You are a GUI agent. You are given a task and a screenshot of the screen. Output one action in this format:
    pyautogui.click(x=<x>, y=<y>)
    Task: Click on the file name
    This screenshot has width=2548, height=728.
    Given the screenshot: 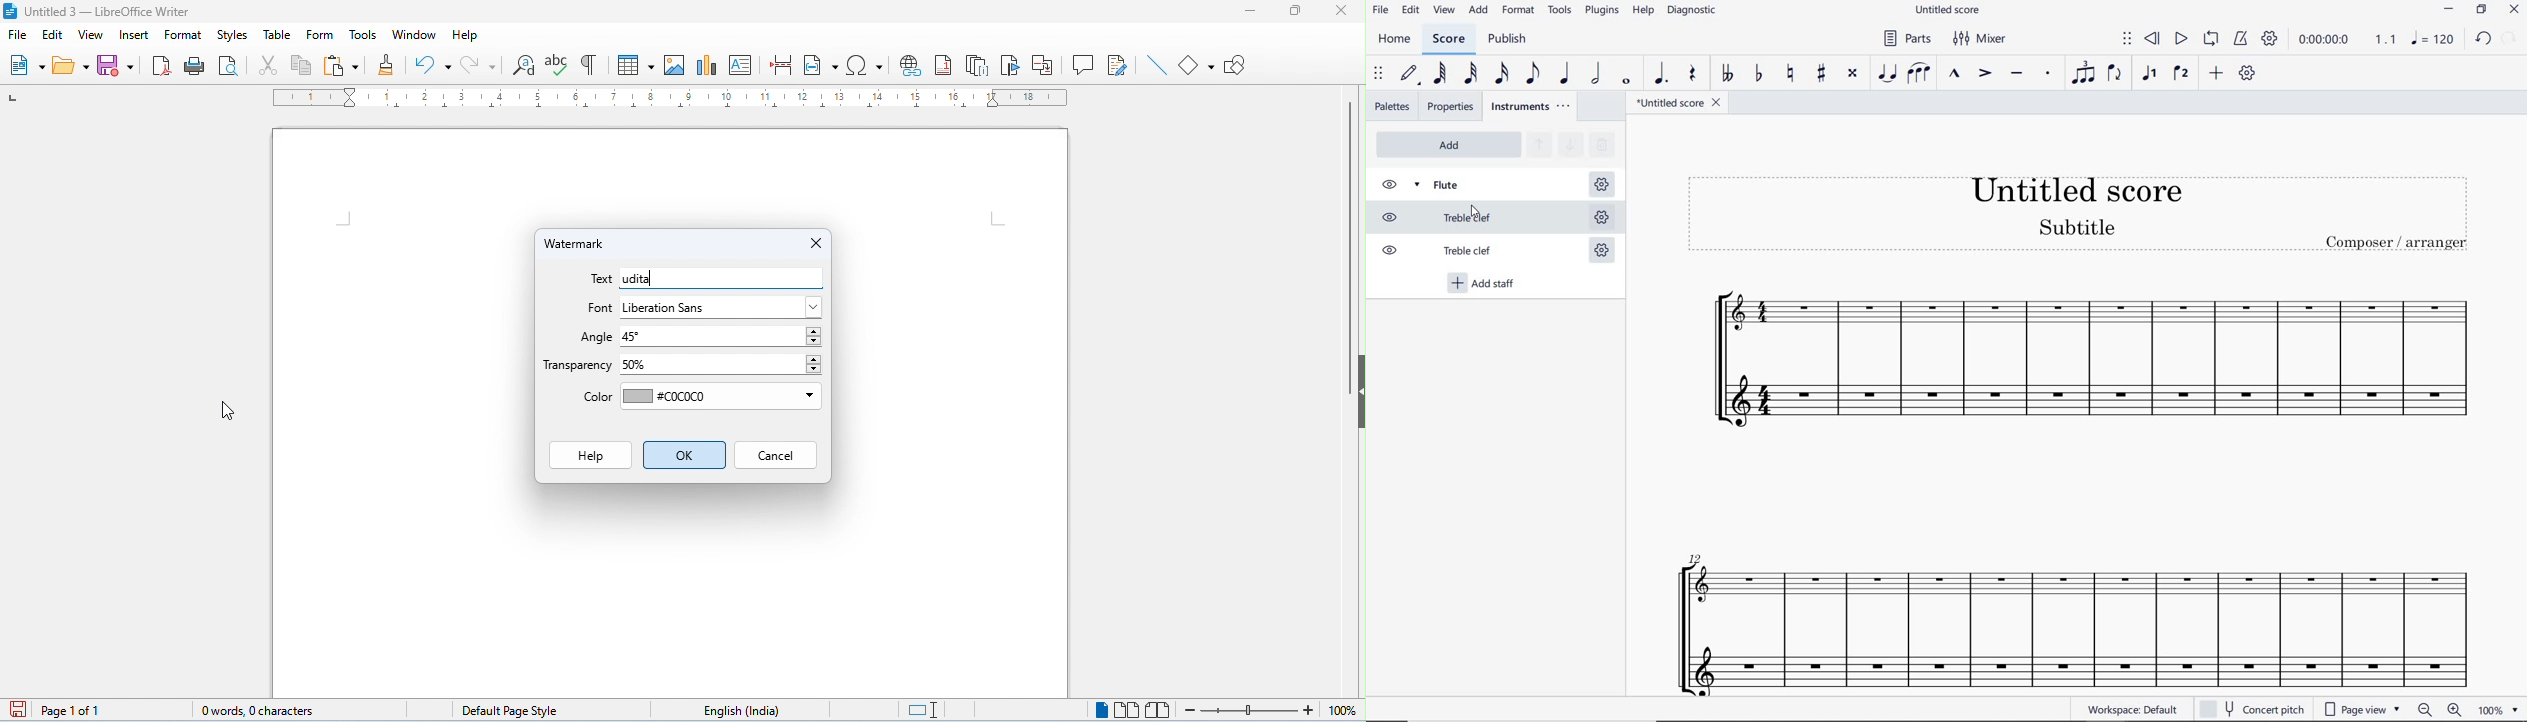 What is the action you would take?
    pyautogui.click(x=1678, y=103)
    